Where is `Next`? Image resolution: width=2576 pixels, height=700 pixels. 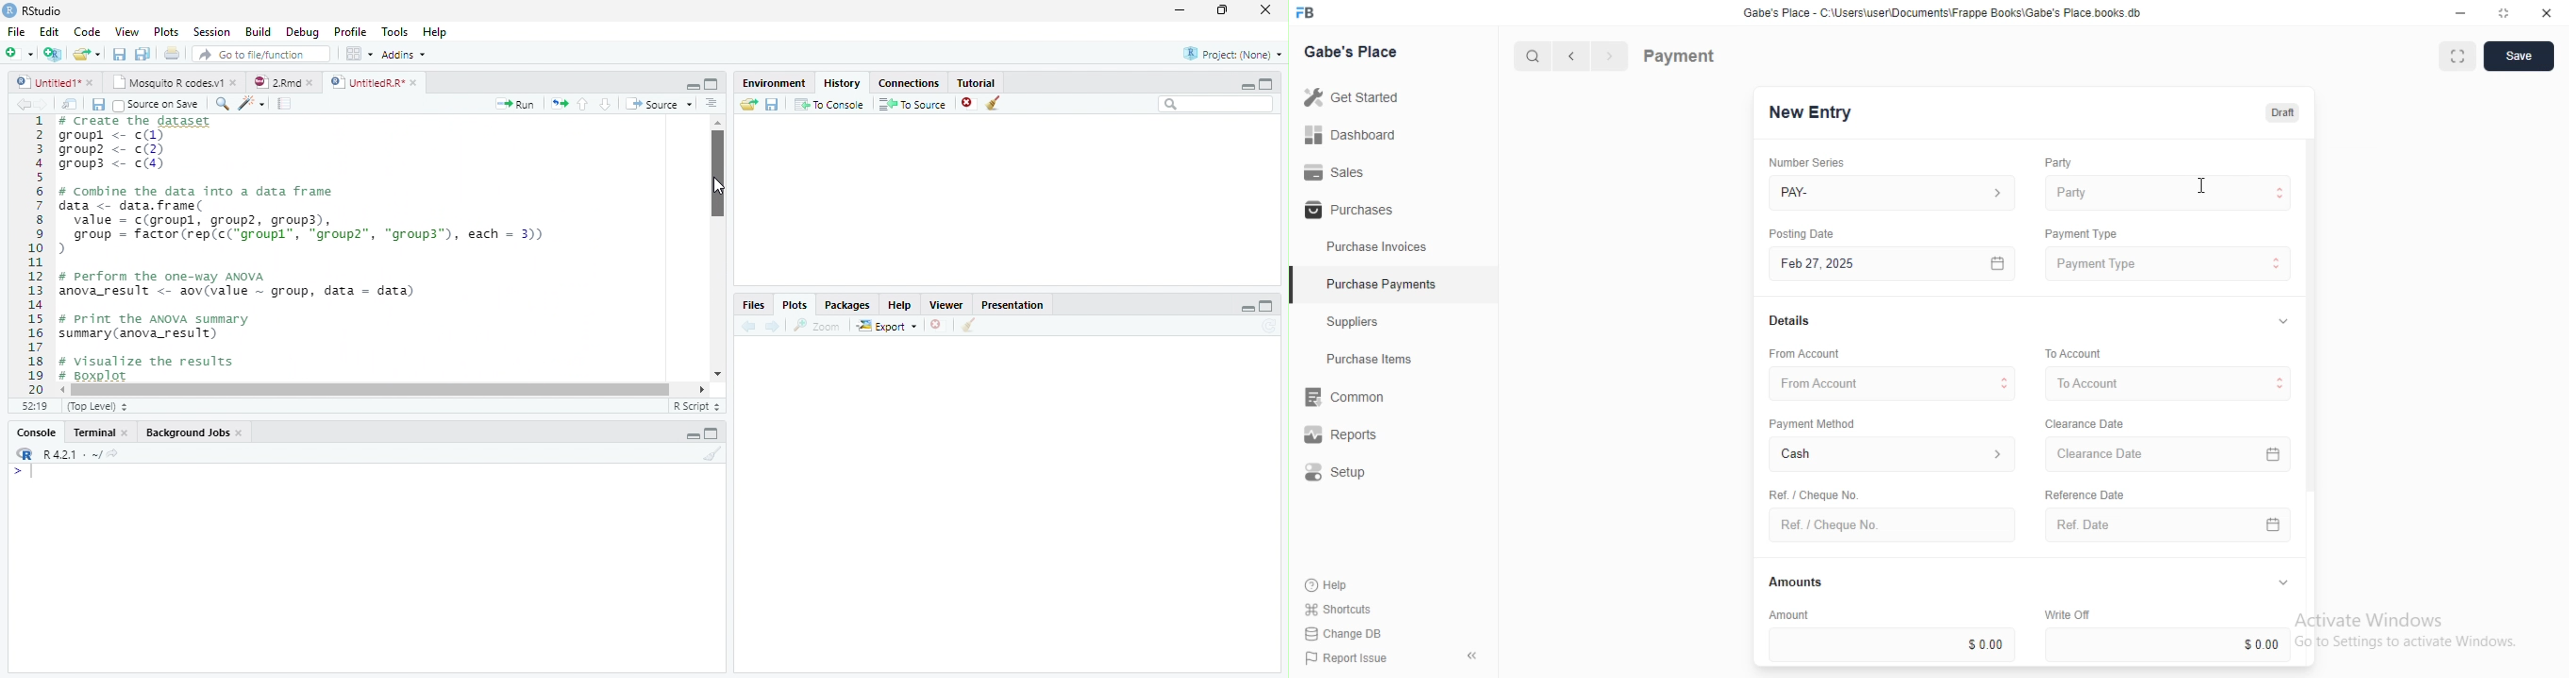
Next is located at coordinates (773, 327).